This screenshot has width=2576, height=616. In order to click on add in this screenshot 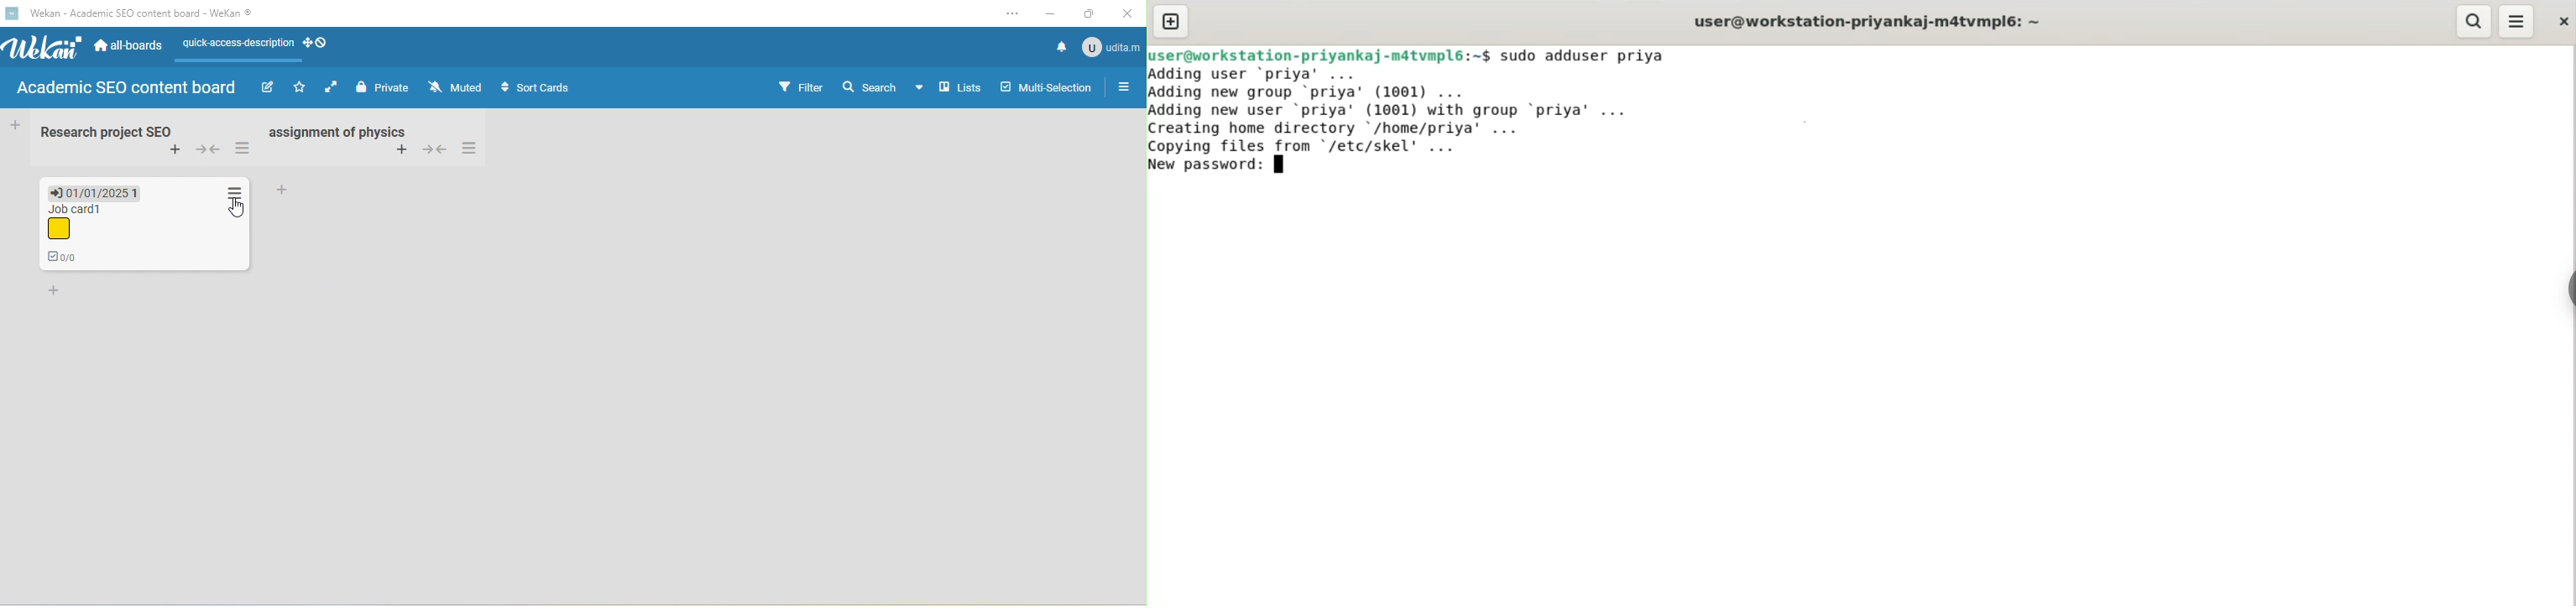, I will do `click(283, 189)`.